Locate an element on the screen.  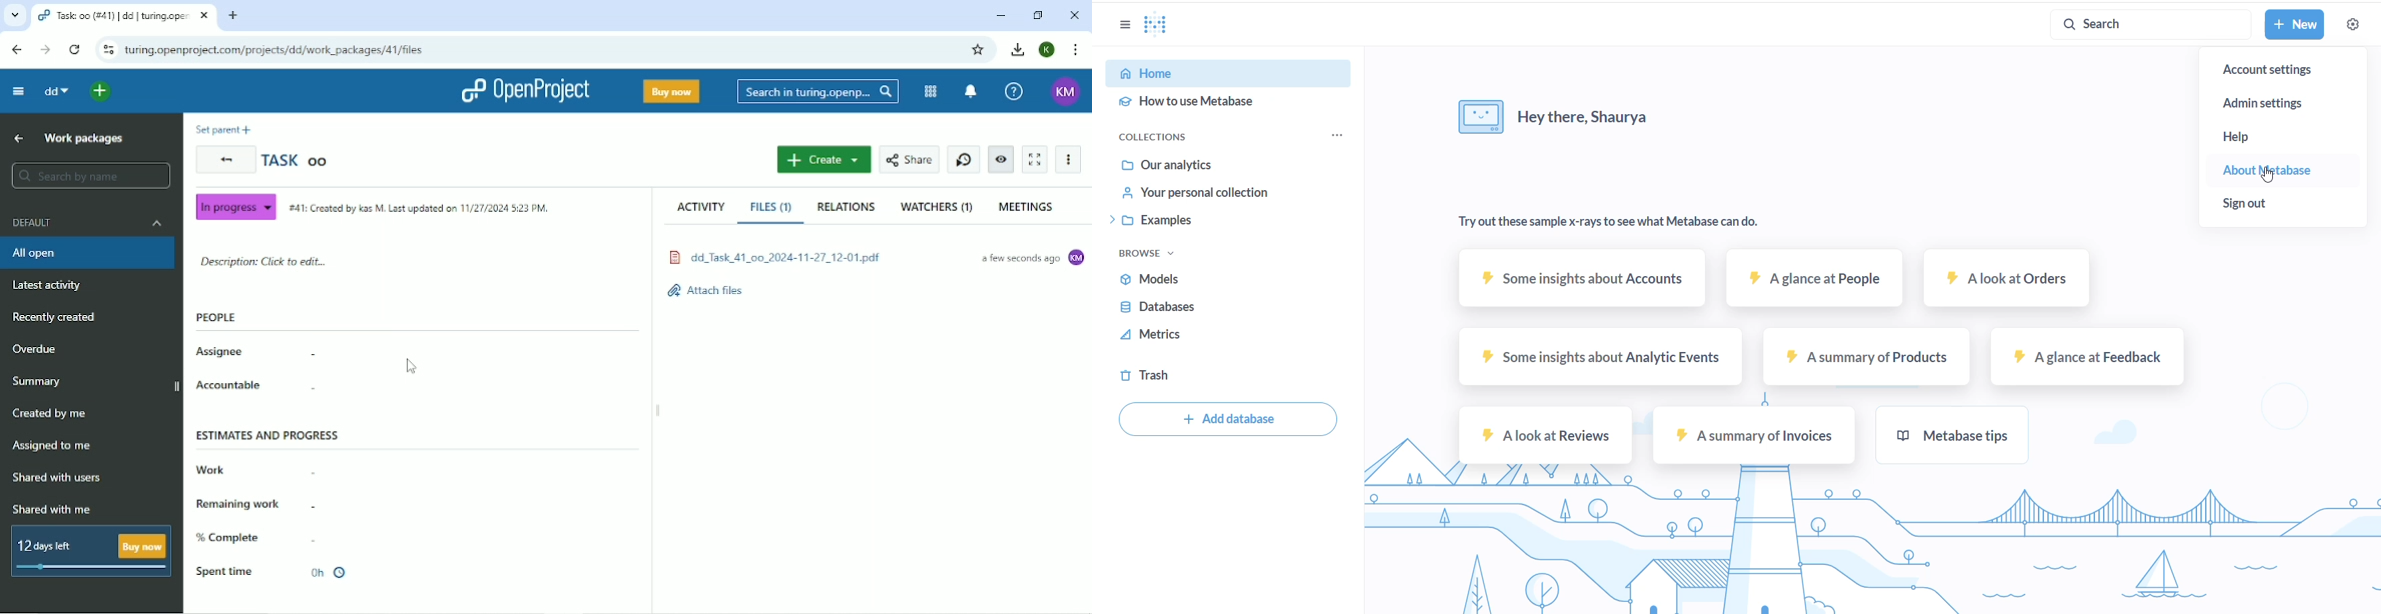
Try out these sample x-rays to see what Metabase can do. is located at coordinates (1612, 221).